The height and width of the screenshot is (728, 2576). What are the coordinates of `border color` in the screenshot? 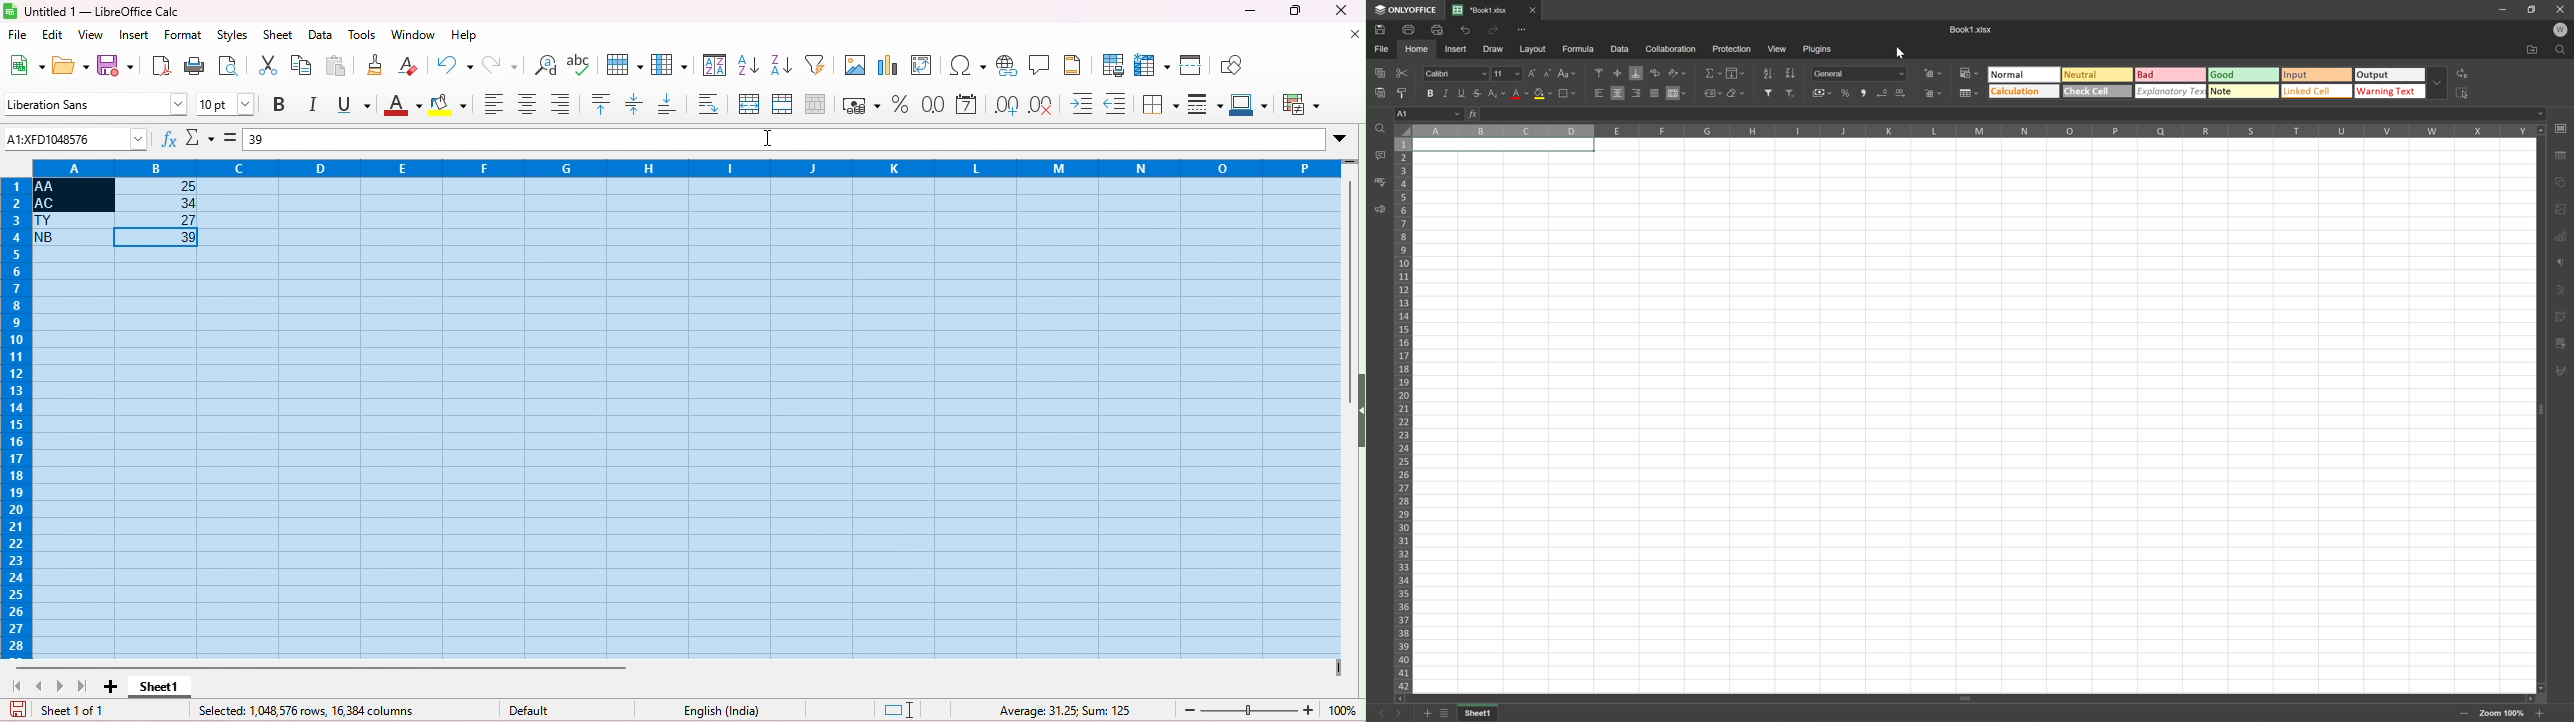 It's located at (1251, 104).